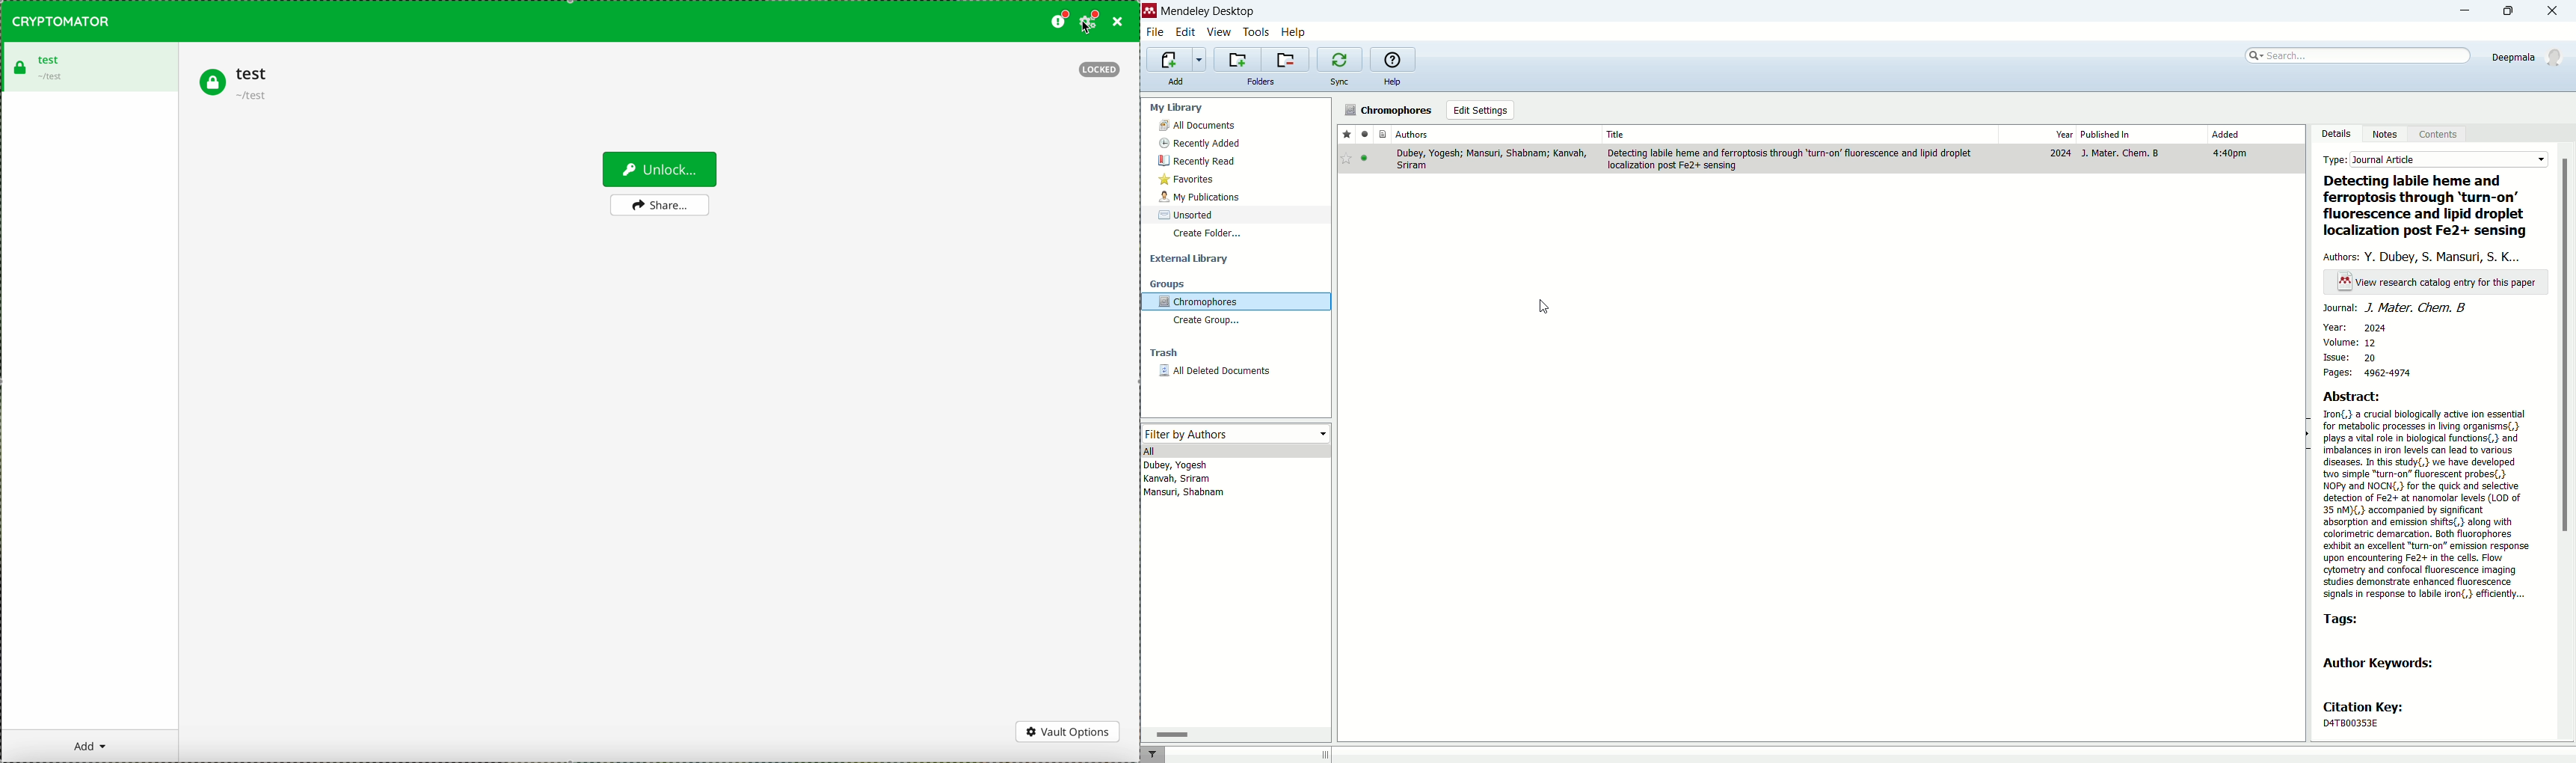 This screenshot has width=2576, height=784. I want to click on minimize, so click(2461, 12).